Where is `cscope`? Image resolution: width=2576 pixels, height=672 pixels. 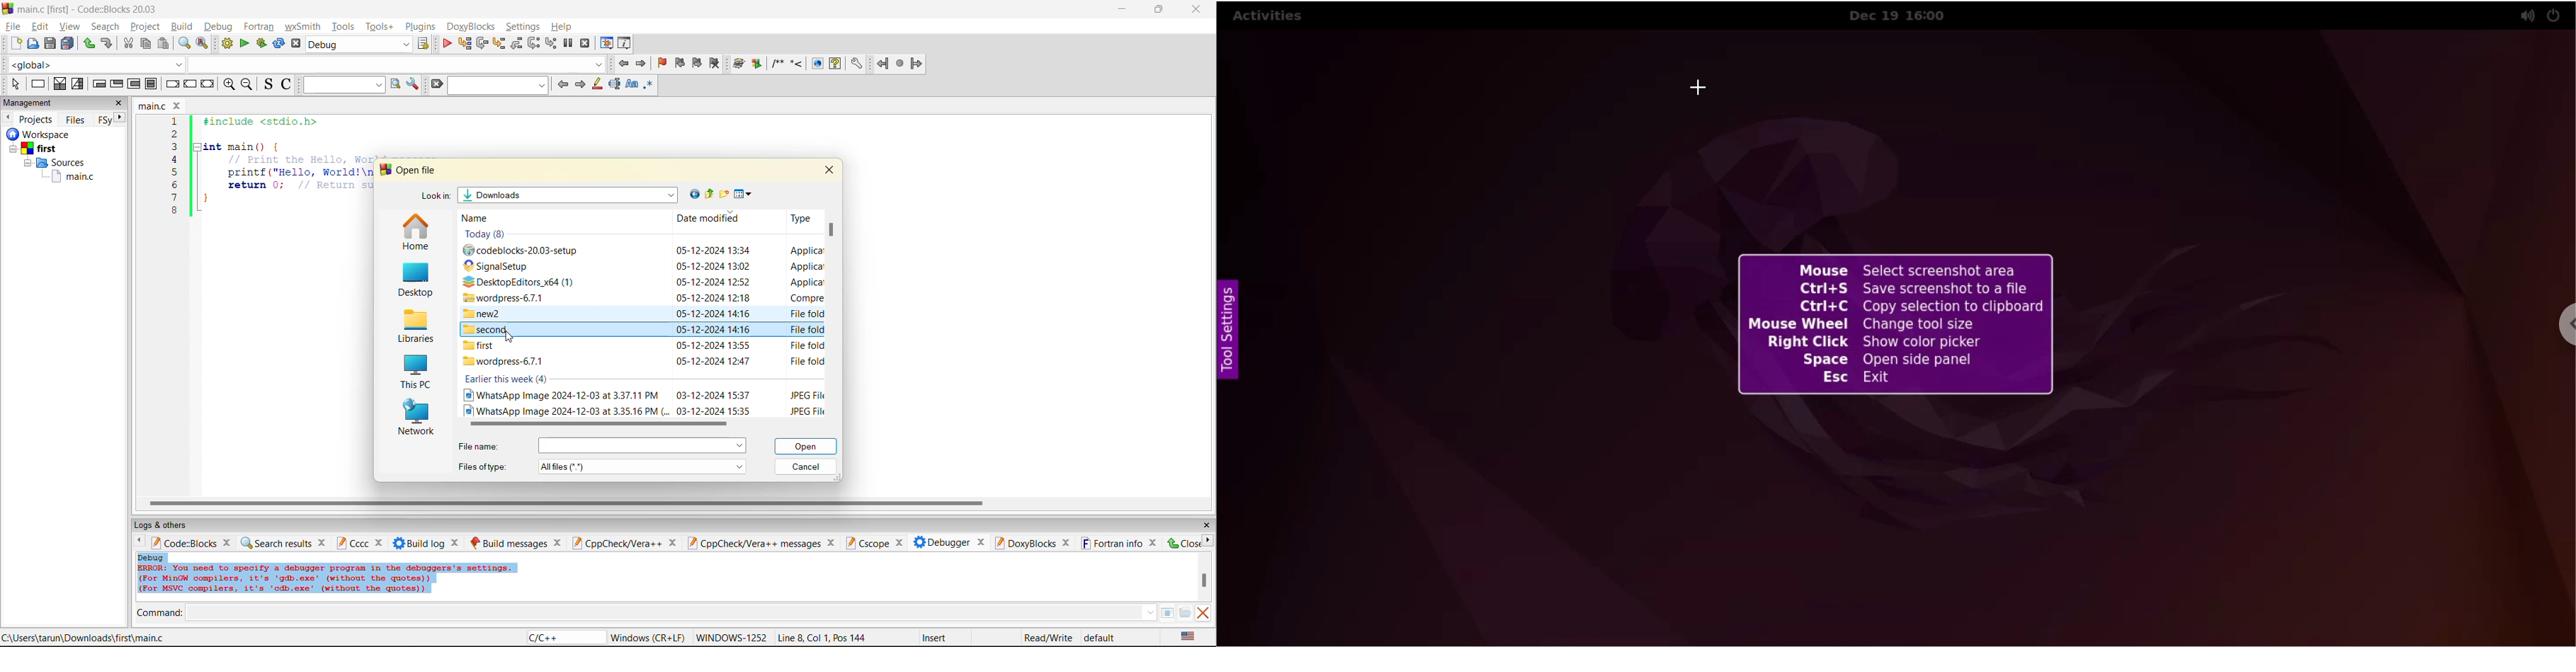 cscope is located at coordinates (867, 542).